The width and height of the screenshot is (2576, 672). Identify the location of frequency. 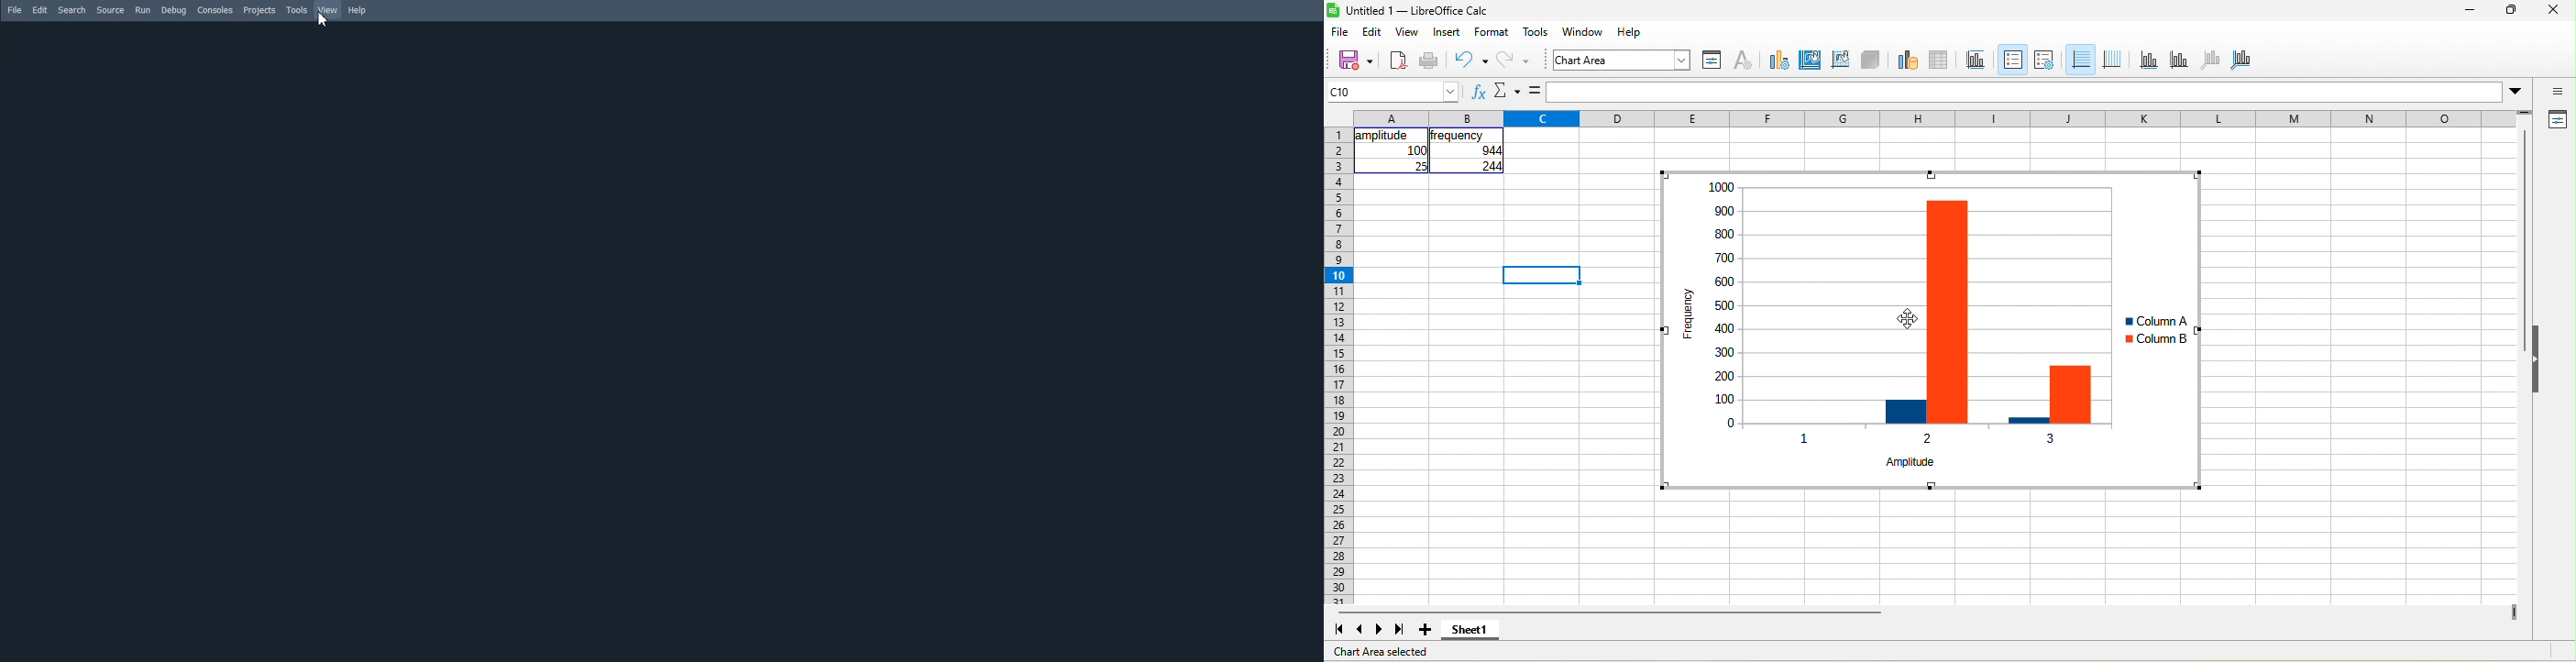
(1457, 136).